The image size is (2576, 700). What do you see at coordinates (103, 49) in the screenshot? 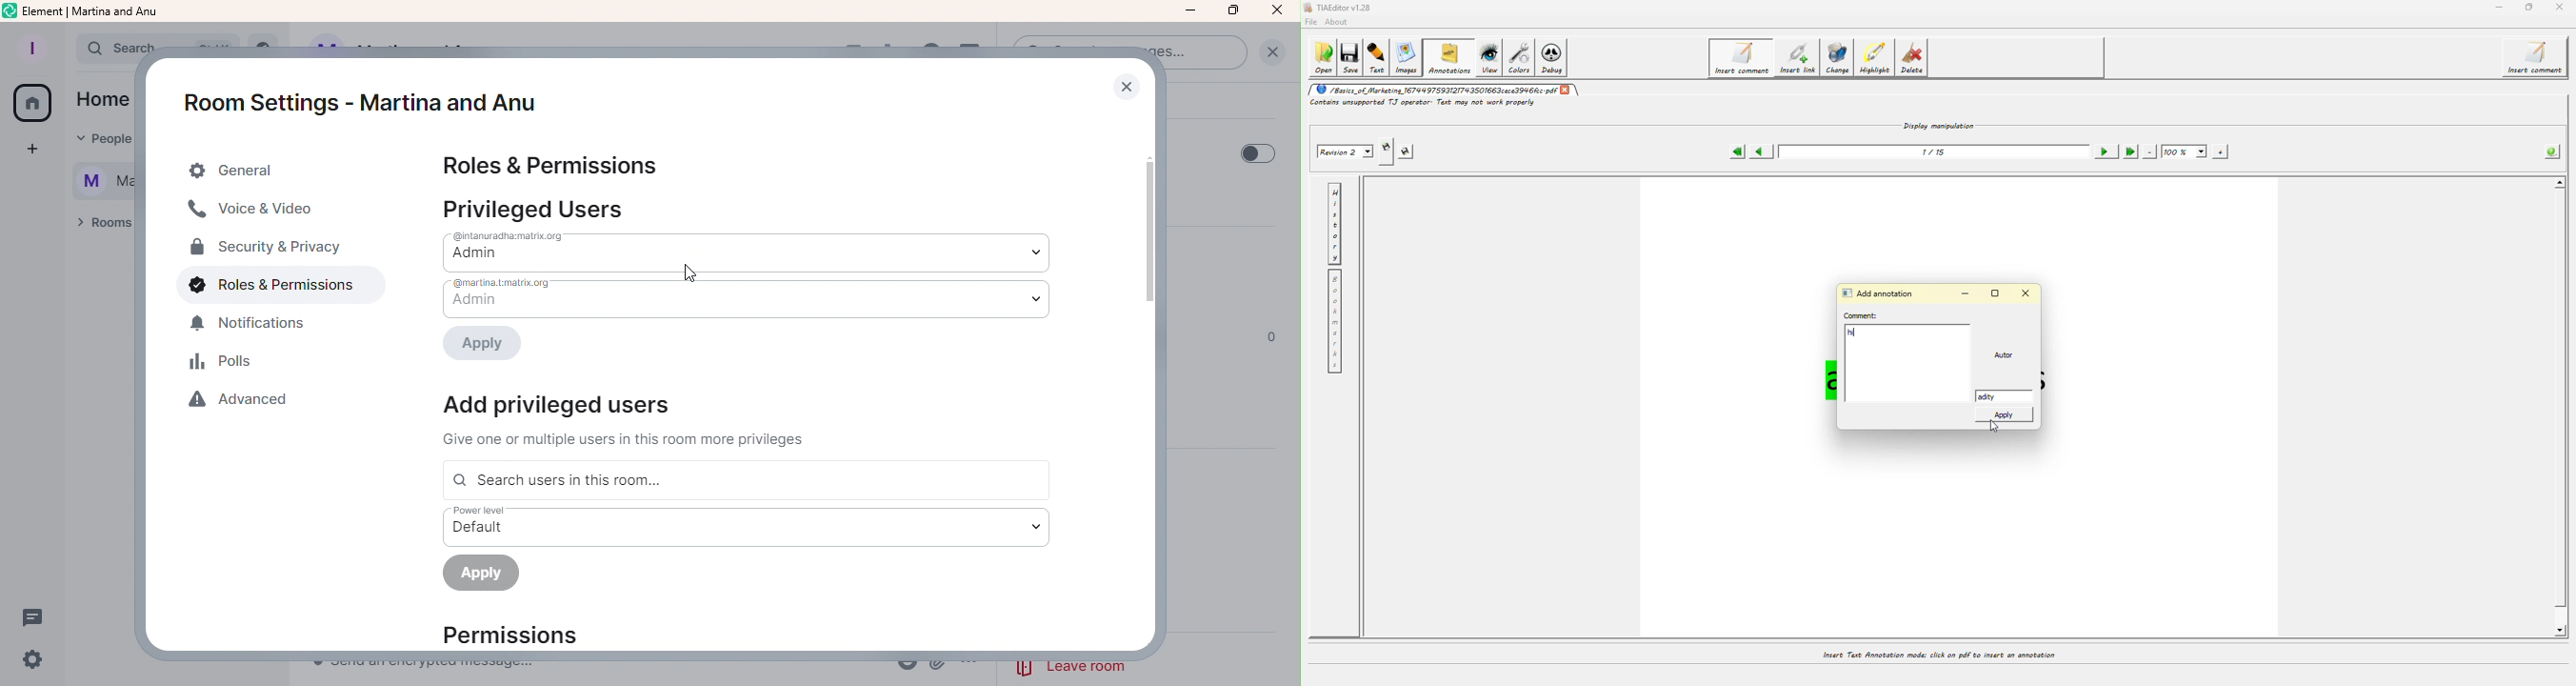
I see `Search` at bounding box center [103, 49].